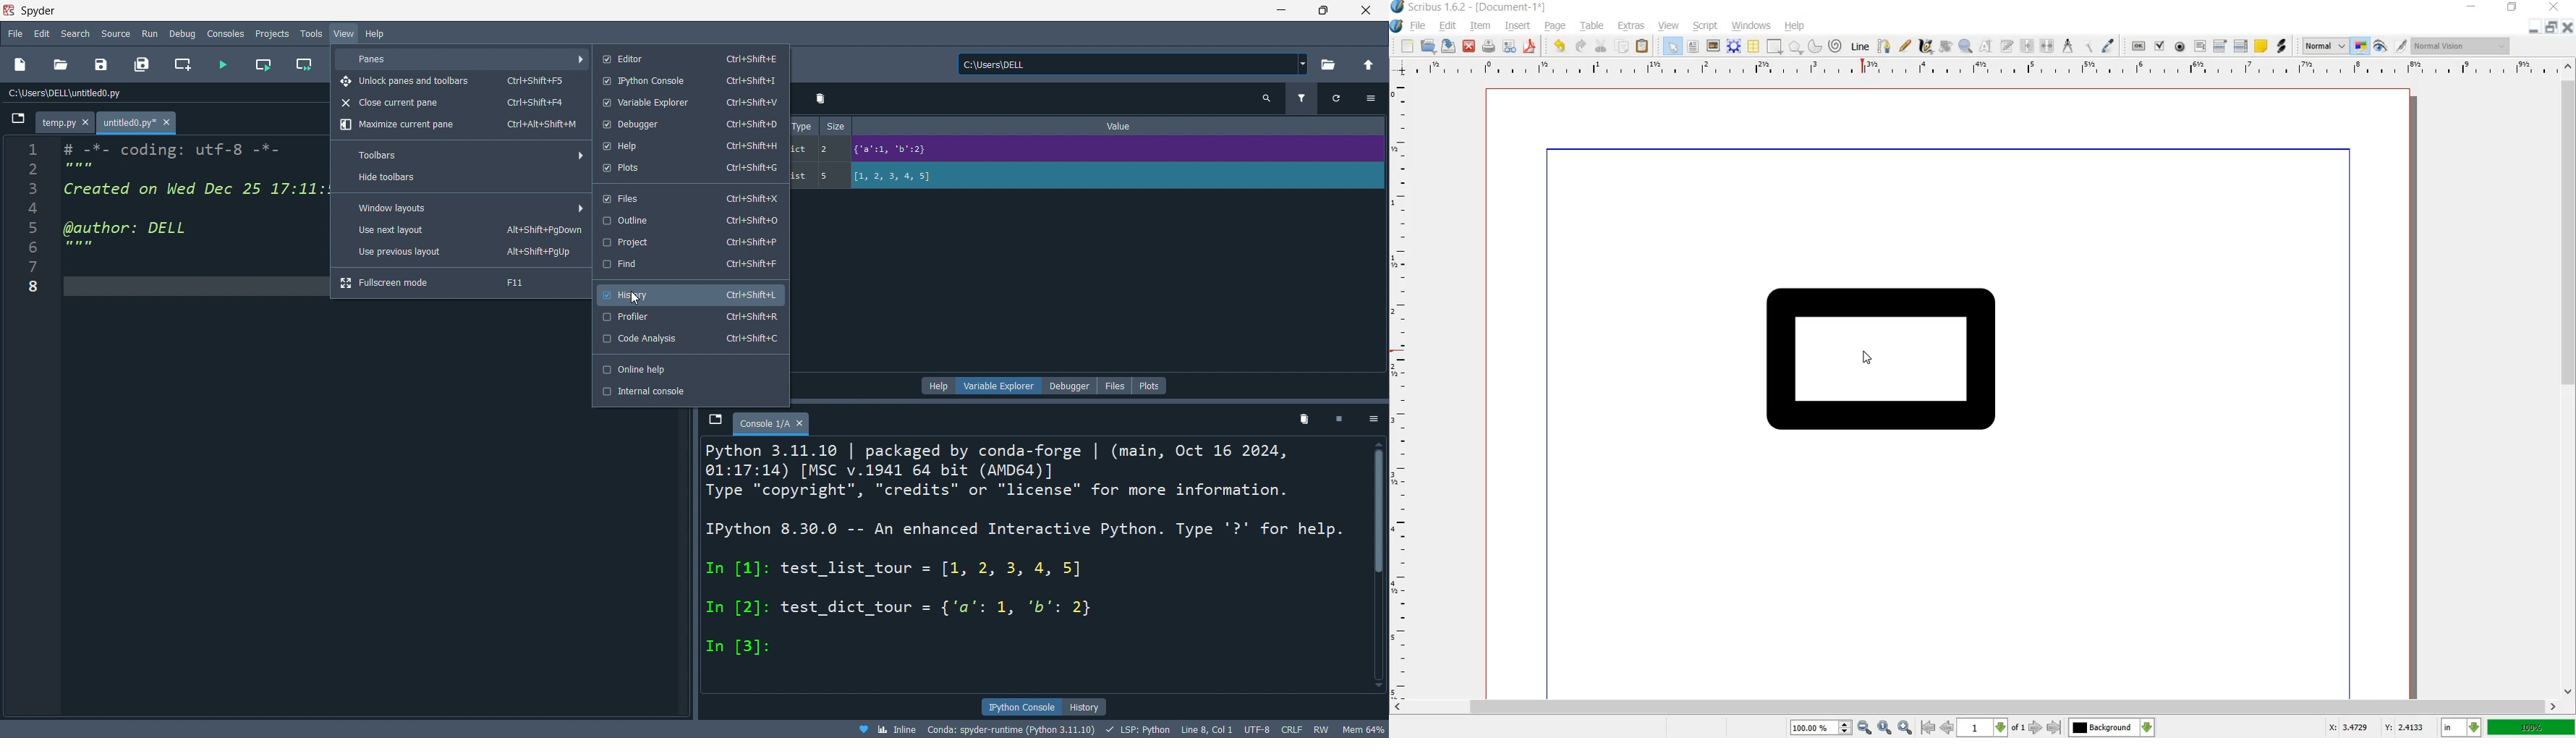  What do you see at coordinates (2034, 728) in the screenshot?
I see `next page` at bounding box center [2034, 728].